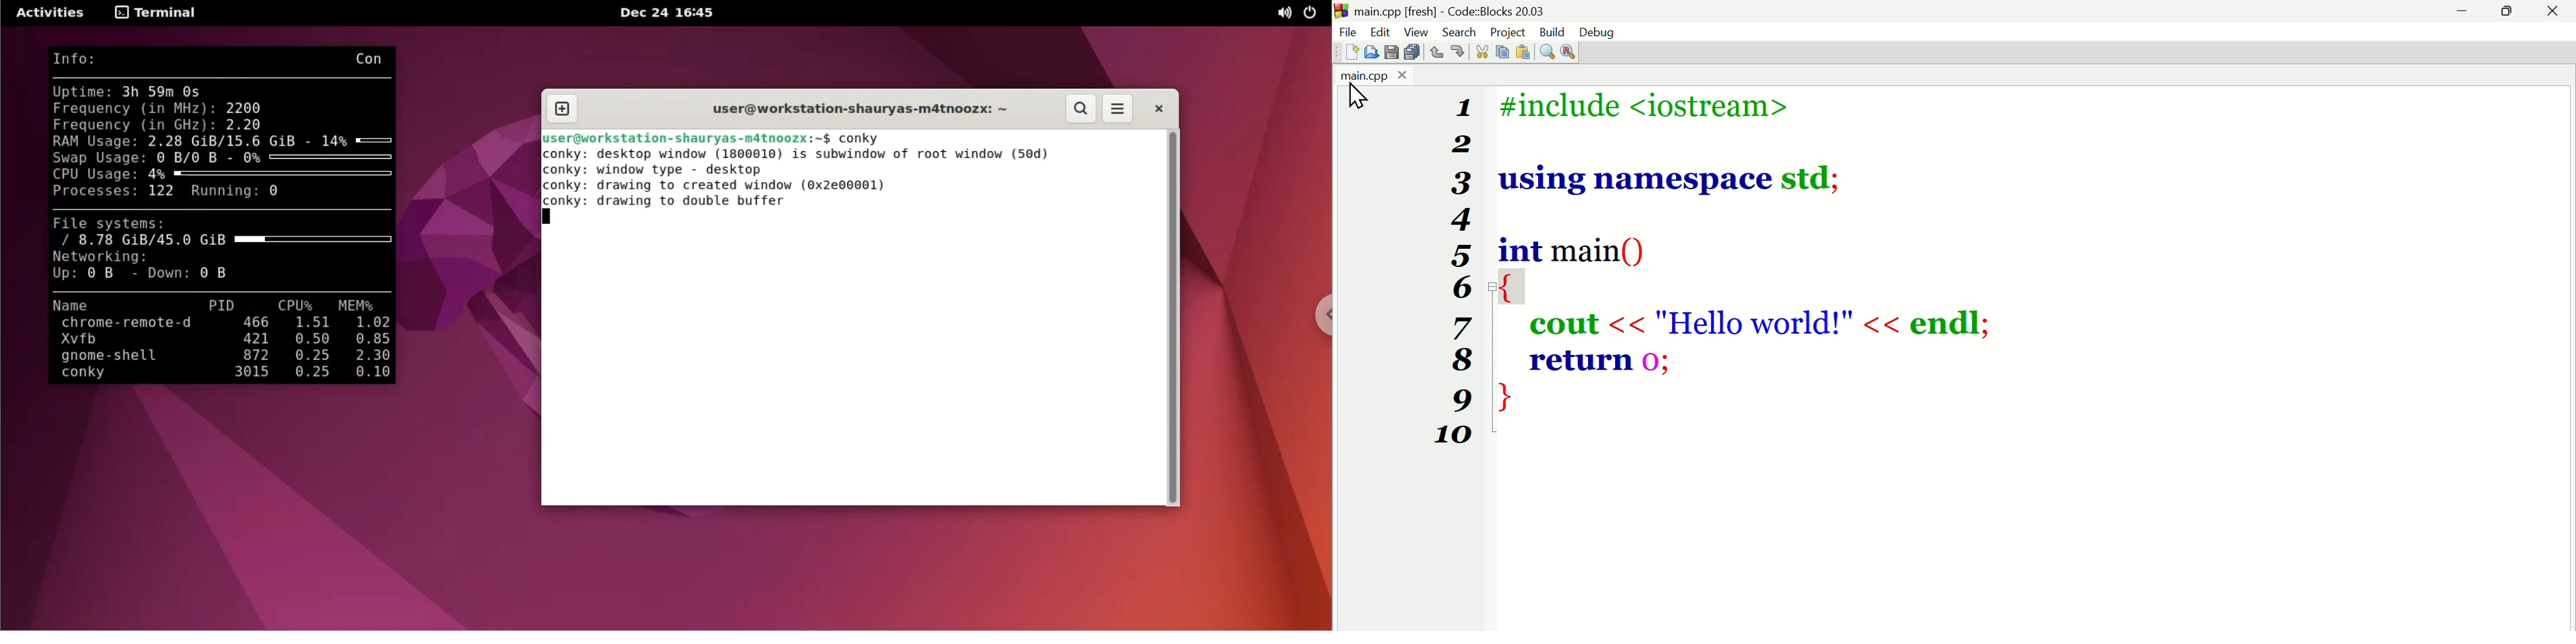 The height and width of the screenshot is (644, 2576). I want to click on file, so click(1346, 30).